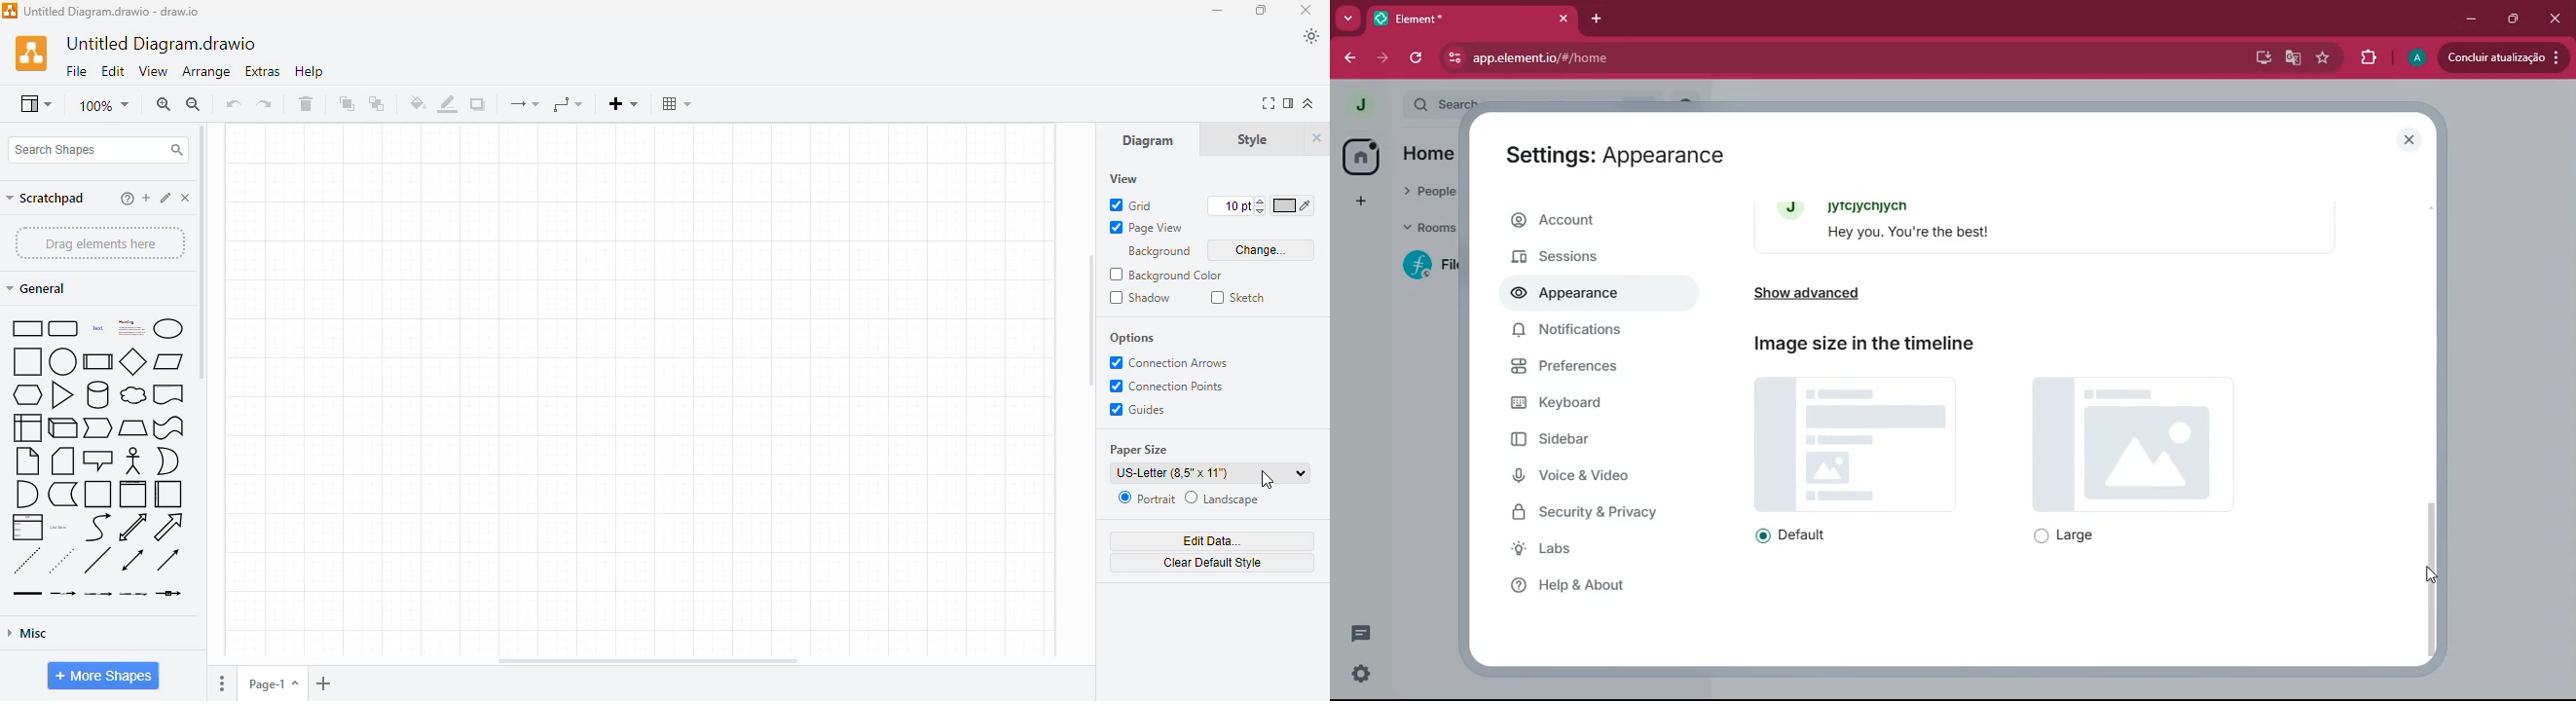 This screenshot has width=2576, height=728. I want to click on vertical scroll bar, so click(202, 251).